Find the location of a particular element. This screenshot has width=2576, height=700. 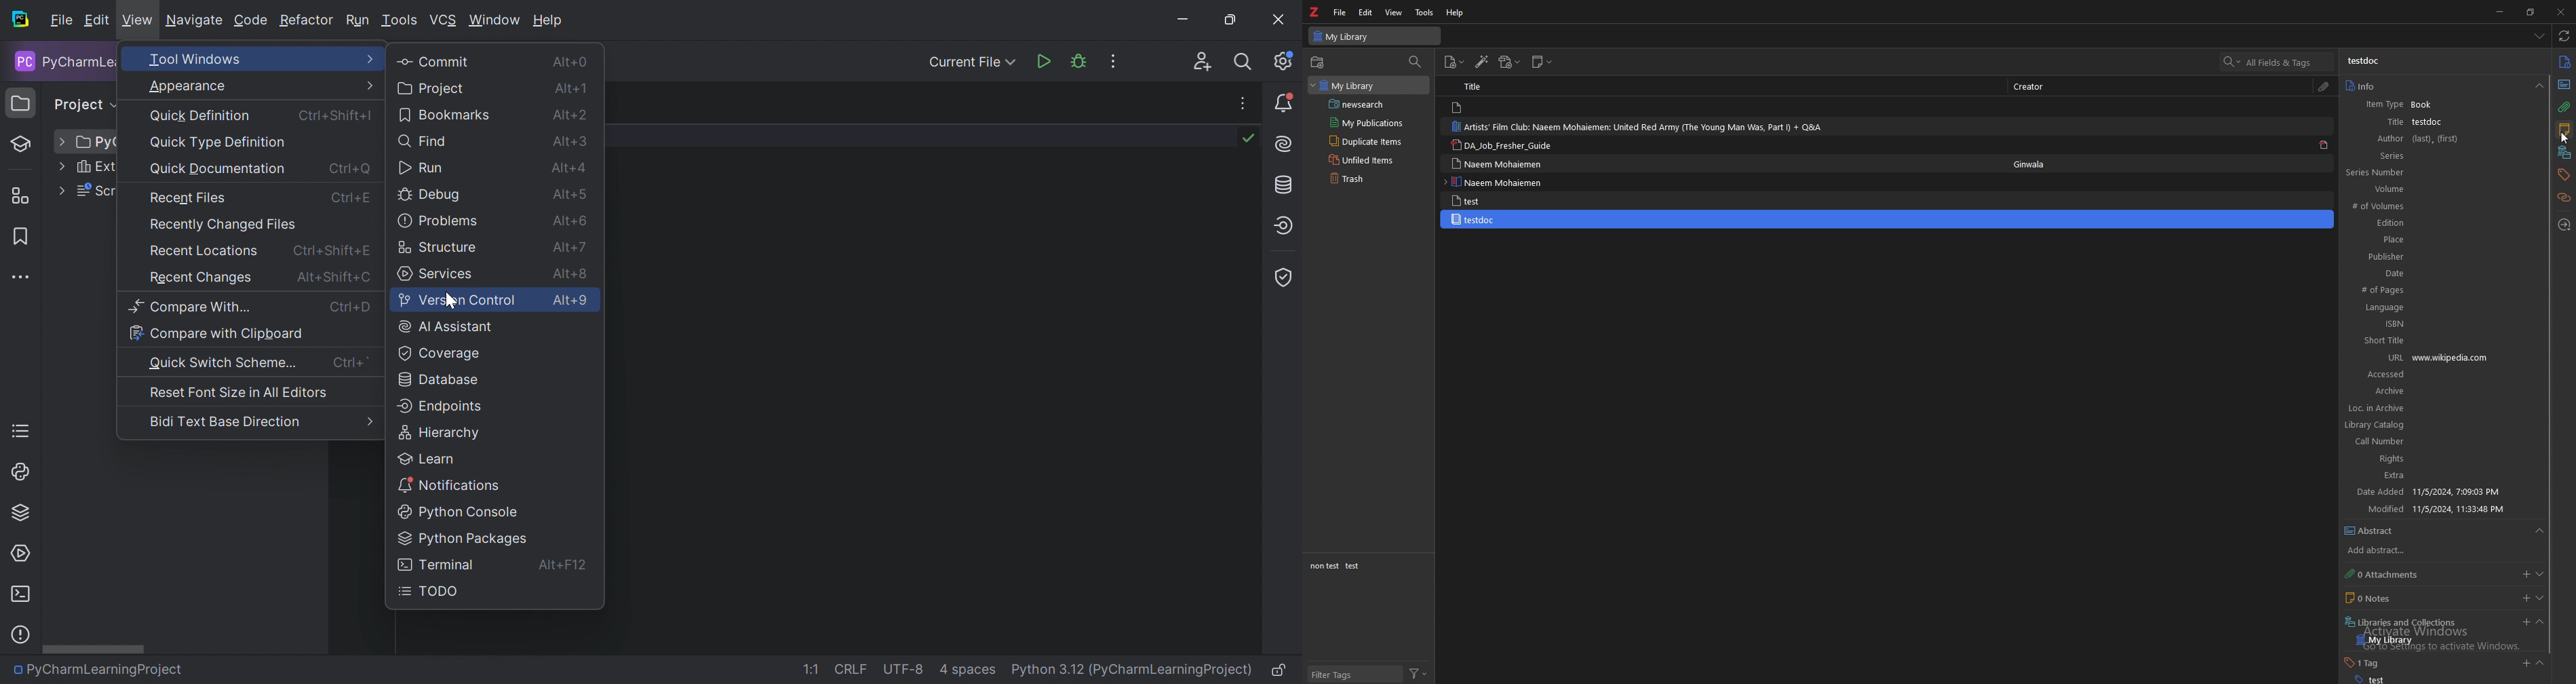

new item is located at coordinates (1454, 62).